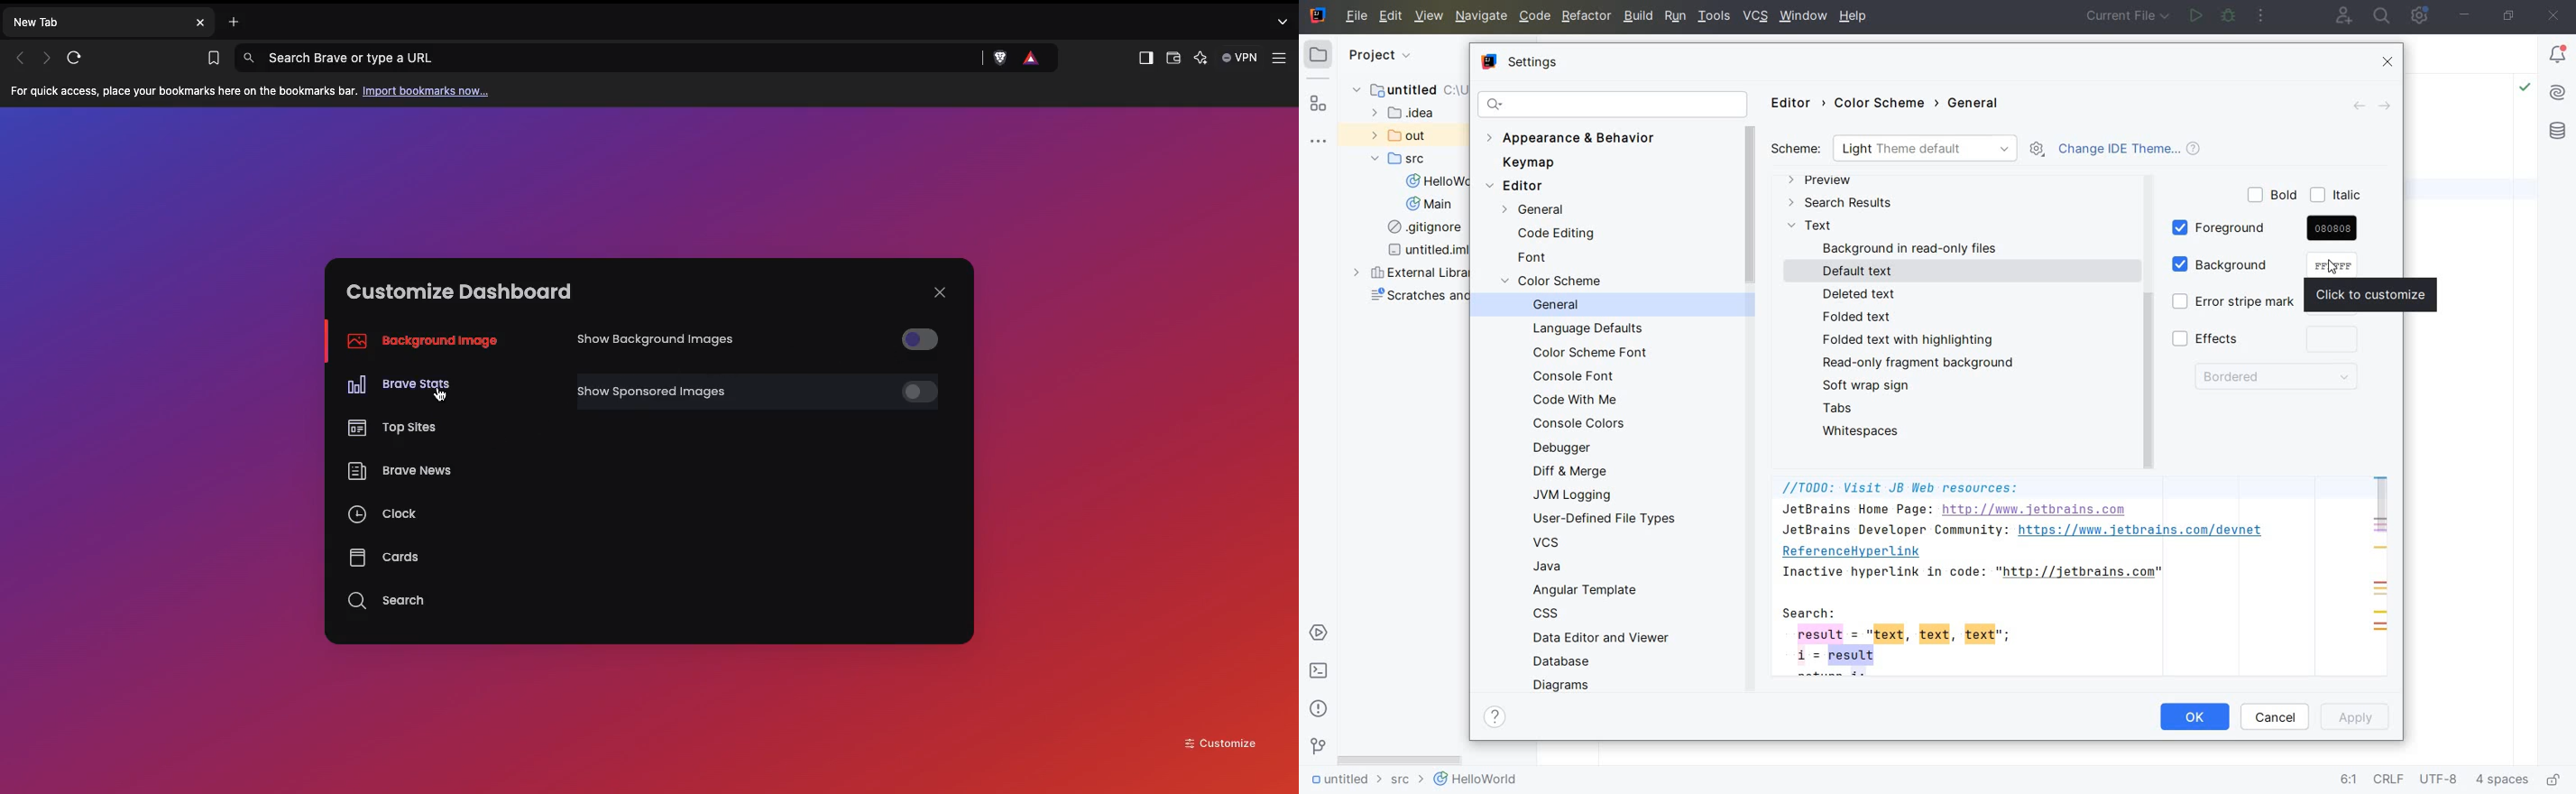 The width and height of the screenshot is (2576, 812). I want to click on CODE WITH ME, so click(1578, 402).